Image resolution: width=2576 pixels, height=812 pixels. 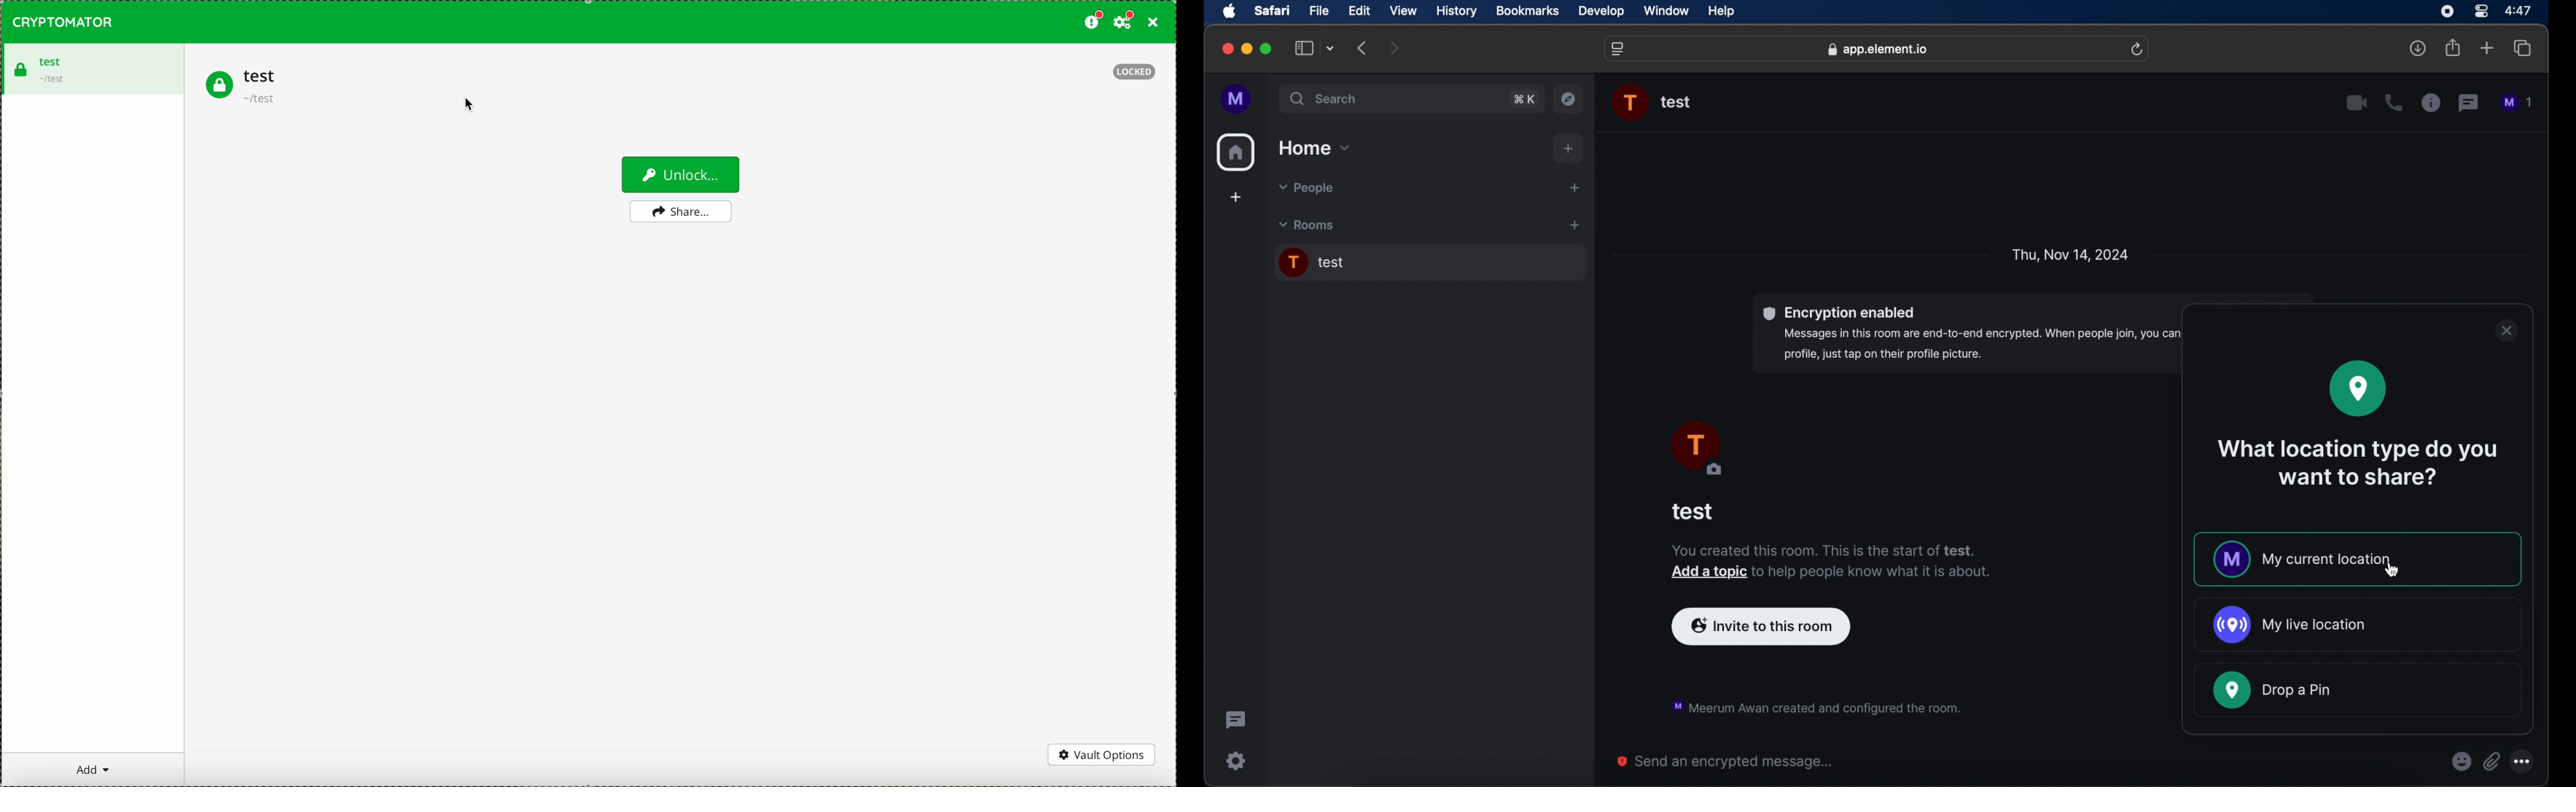 I want to click on control center, so click(x=2480, y=10).